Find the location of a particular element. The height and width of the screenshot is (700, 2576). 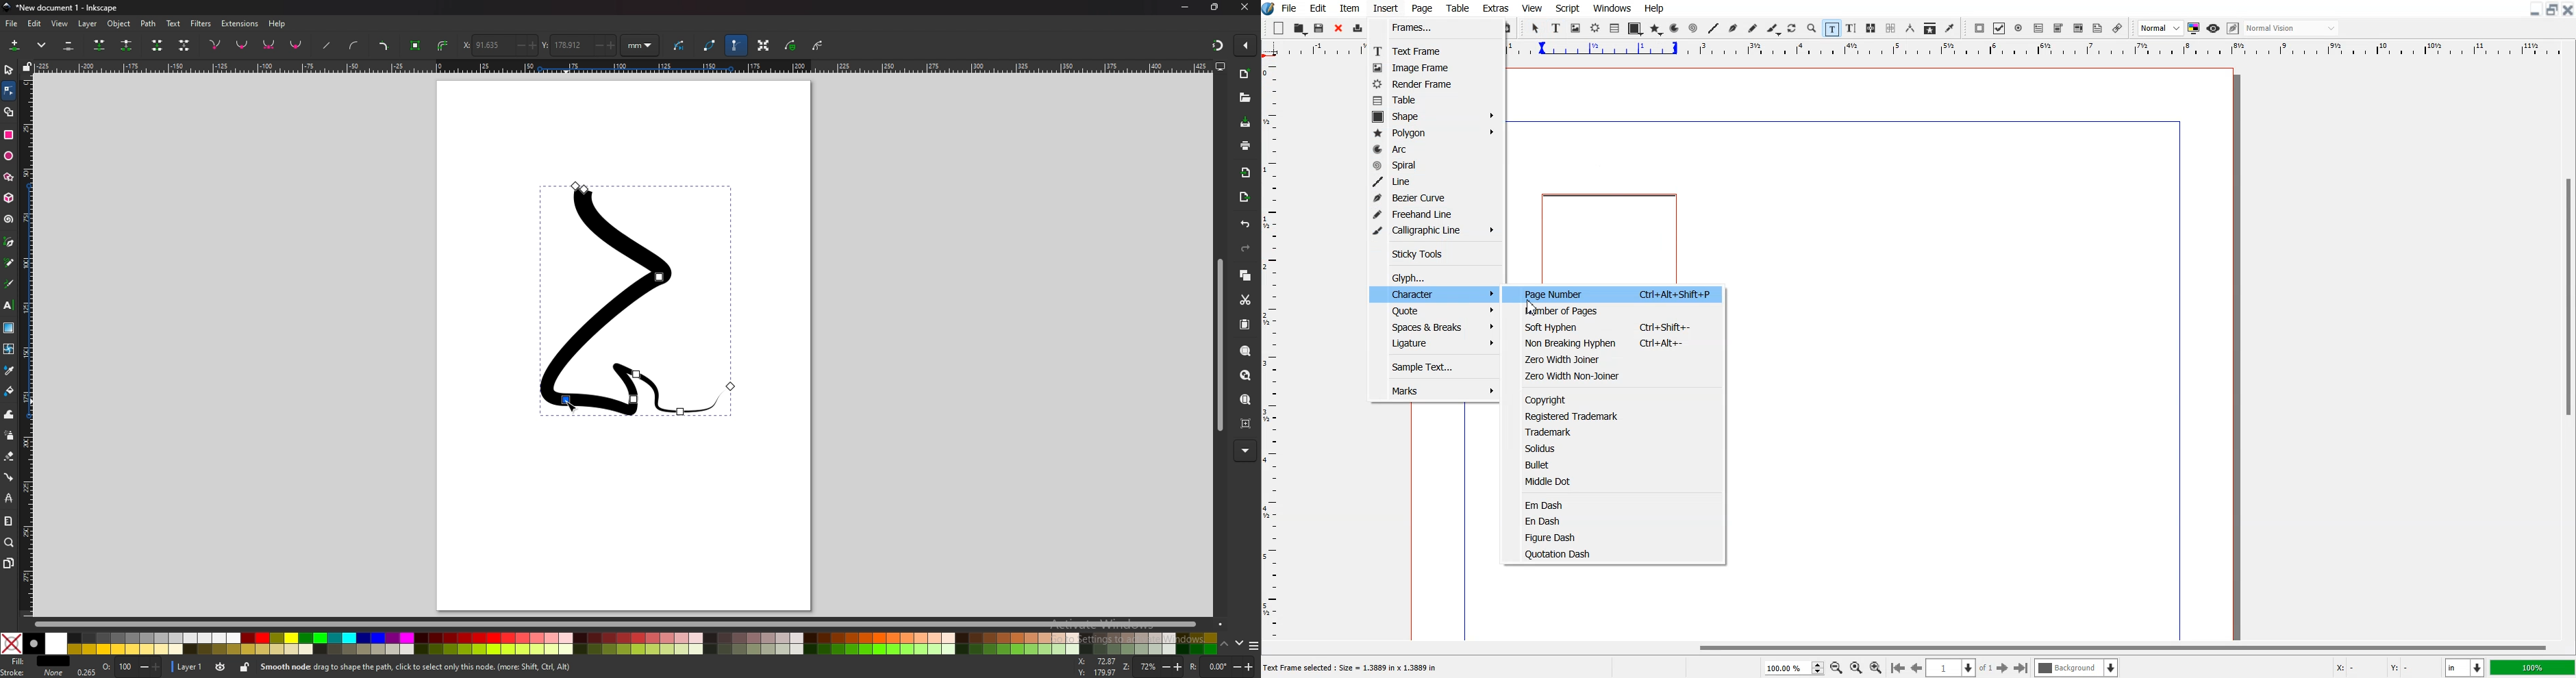

export is located at coordinates (1244, 196).